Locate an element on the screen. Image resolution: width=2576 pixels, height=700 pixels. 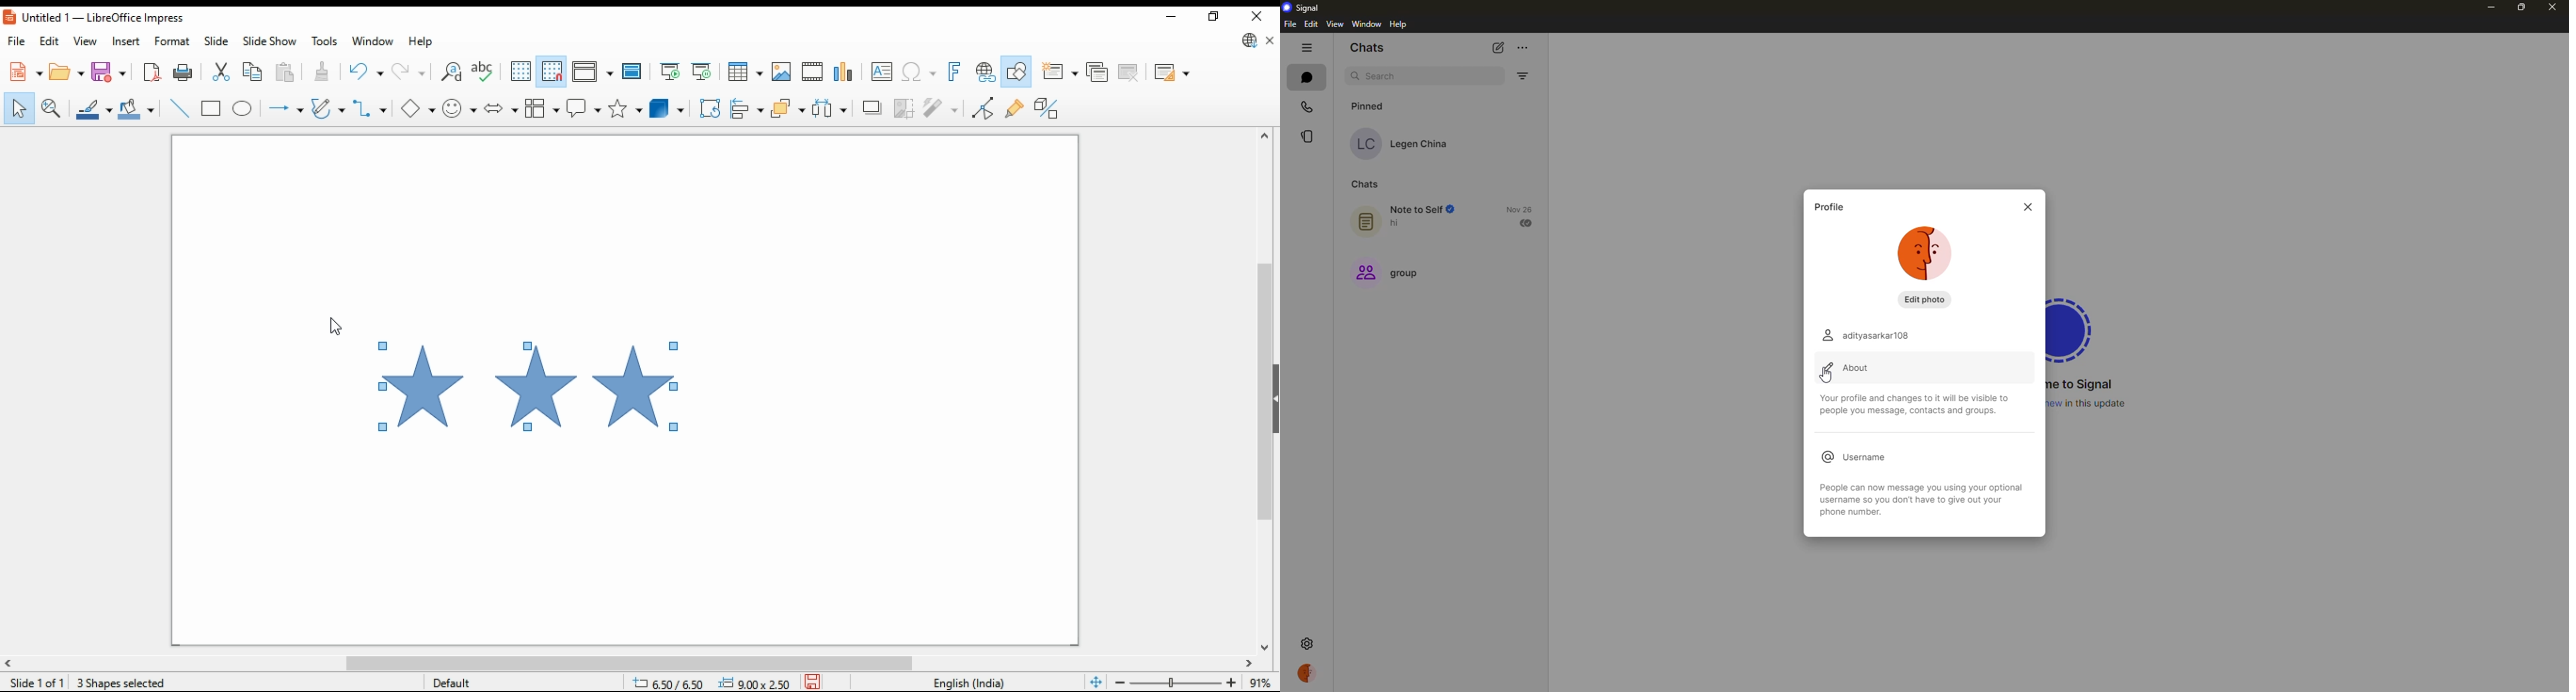
default is located at coordinates (474, 681).